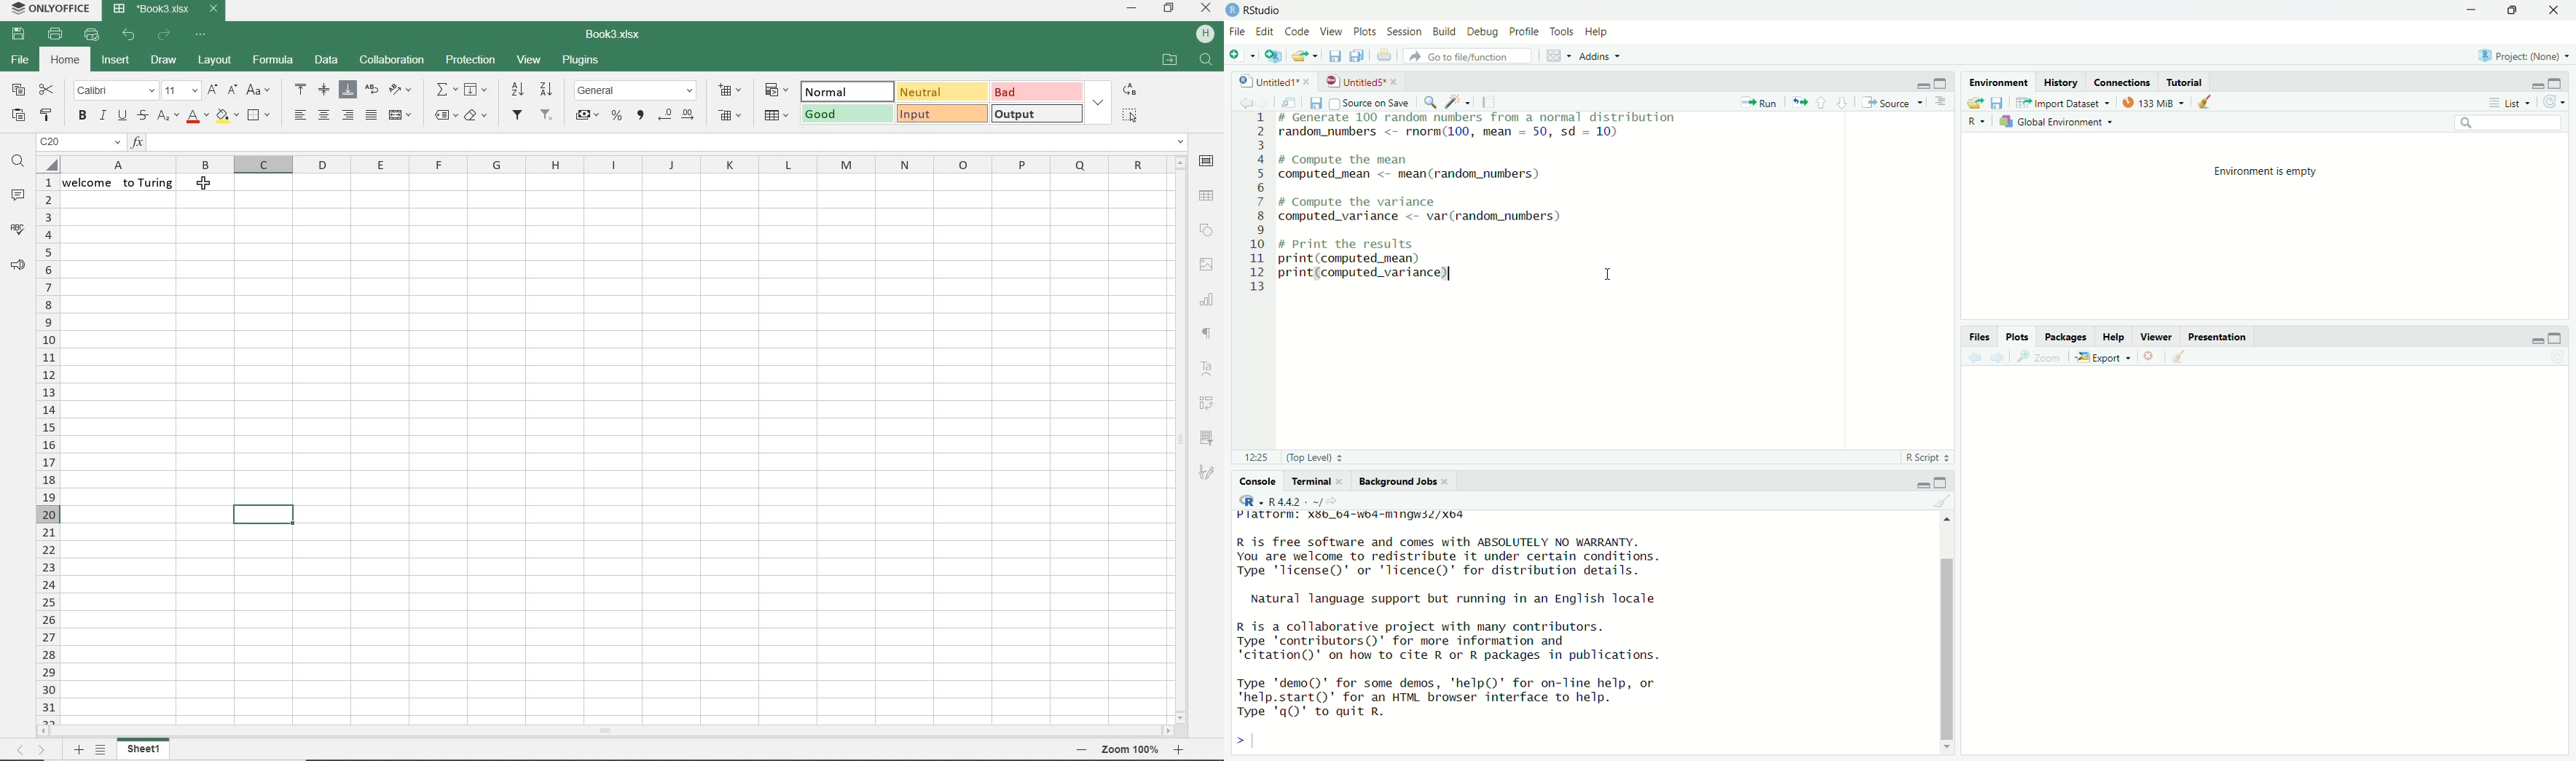  What do you see at coordinates (1366, 32) in the screenshot?
I see `plots` at bounding box center [1366, 32].